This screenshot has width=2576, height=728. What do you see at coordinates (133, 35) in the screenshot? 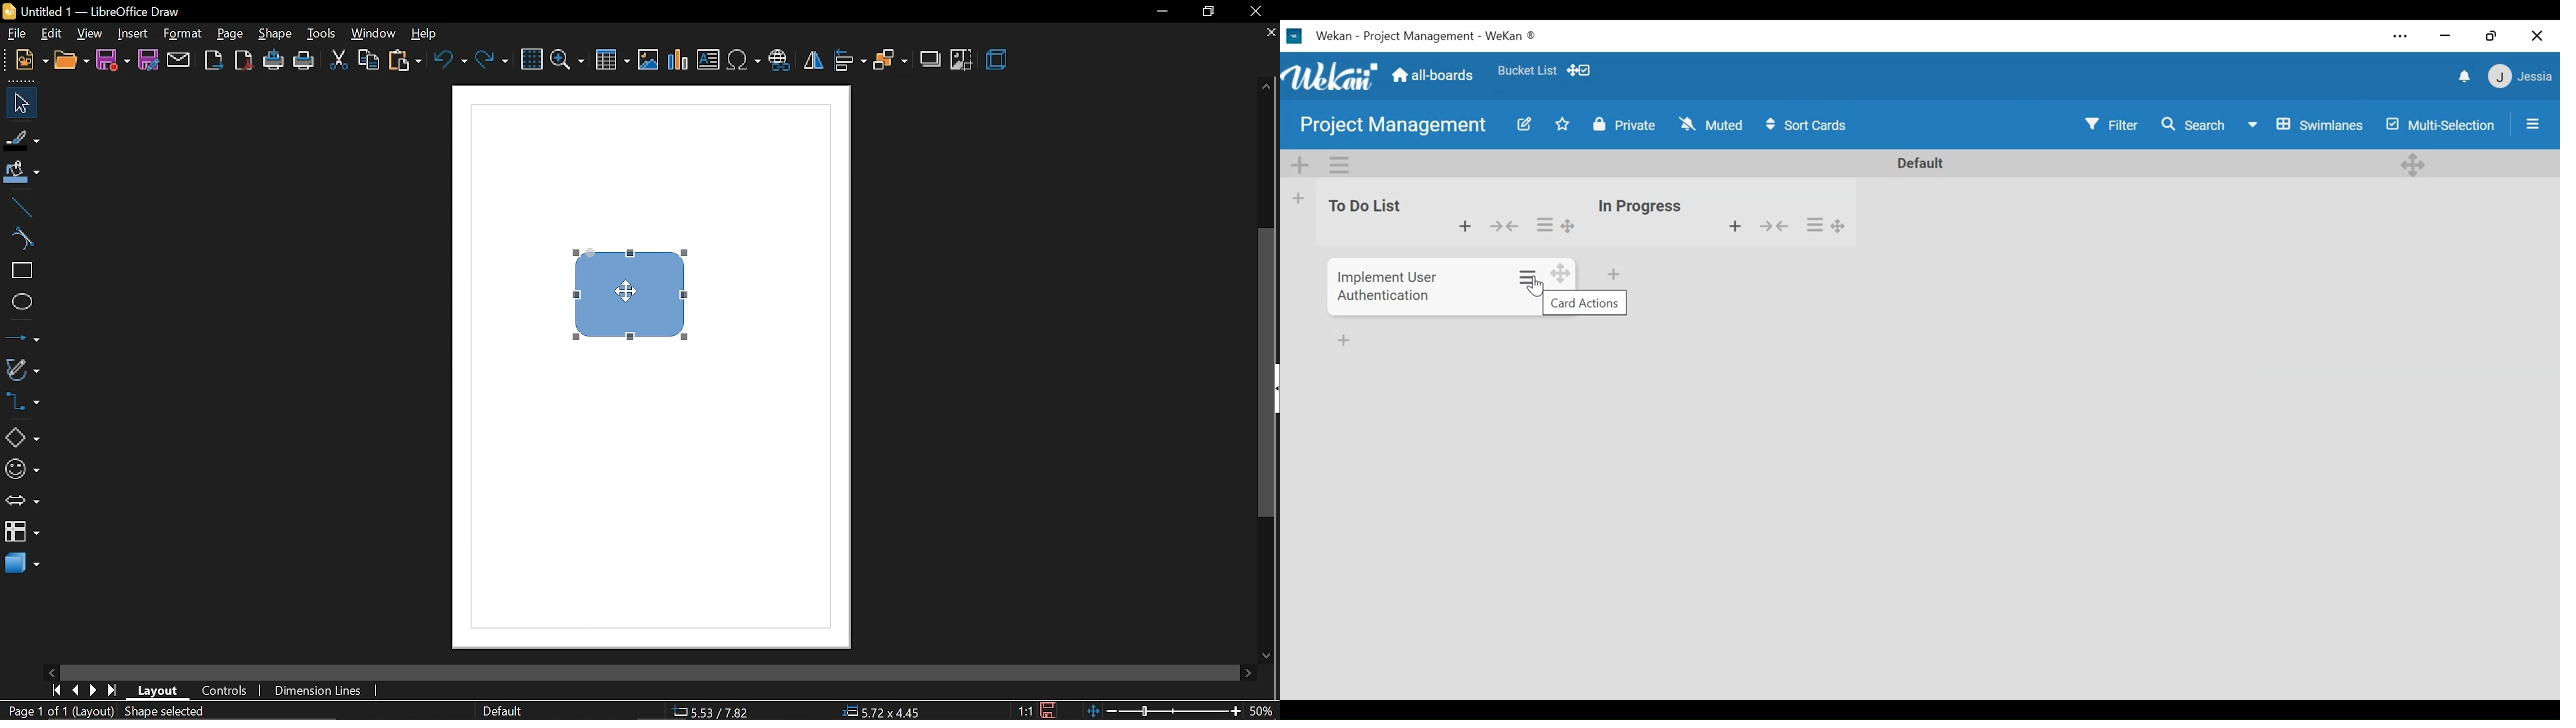
I see `insert` at bounding box center [133, 35].